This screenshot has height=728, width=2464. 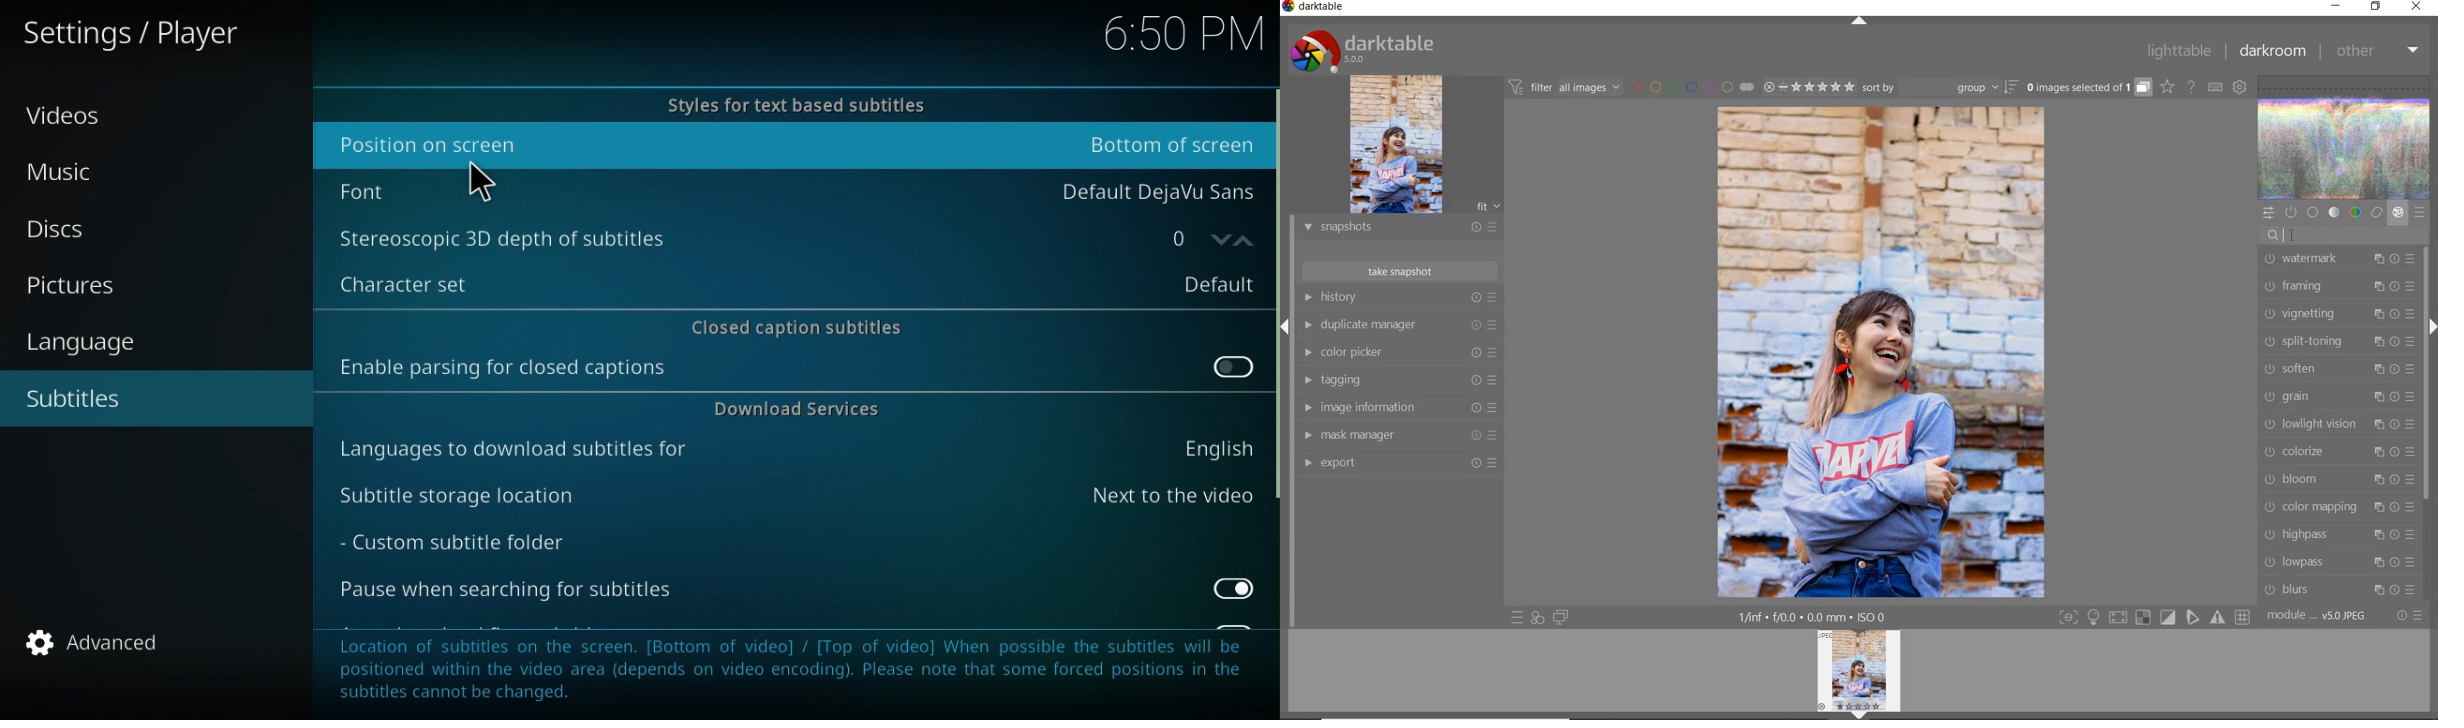 What do you see at coordinates (1401, 463) in the screenshot?
I see `export` at bounding box center [1401, 463].